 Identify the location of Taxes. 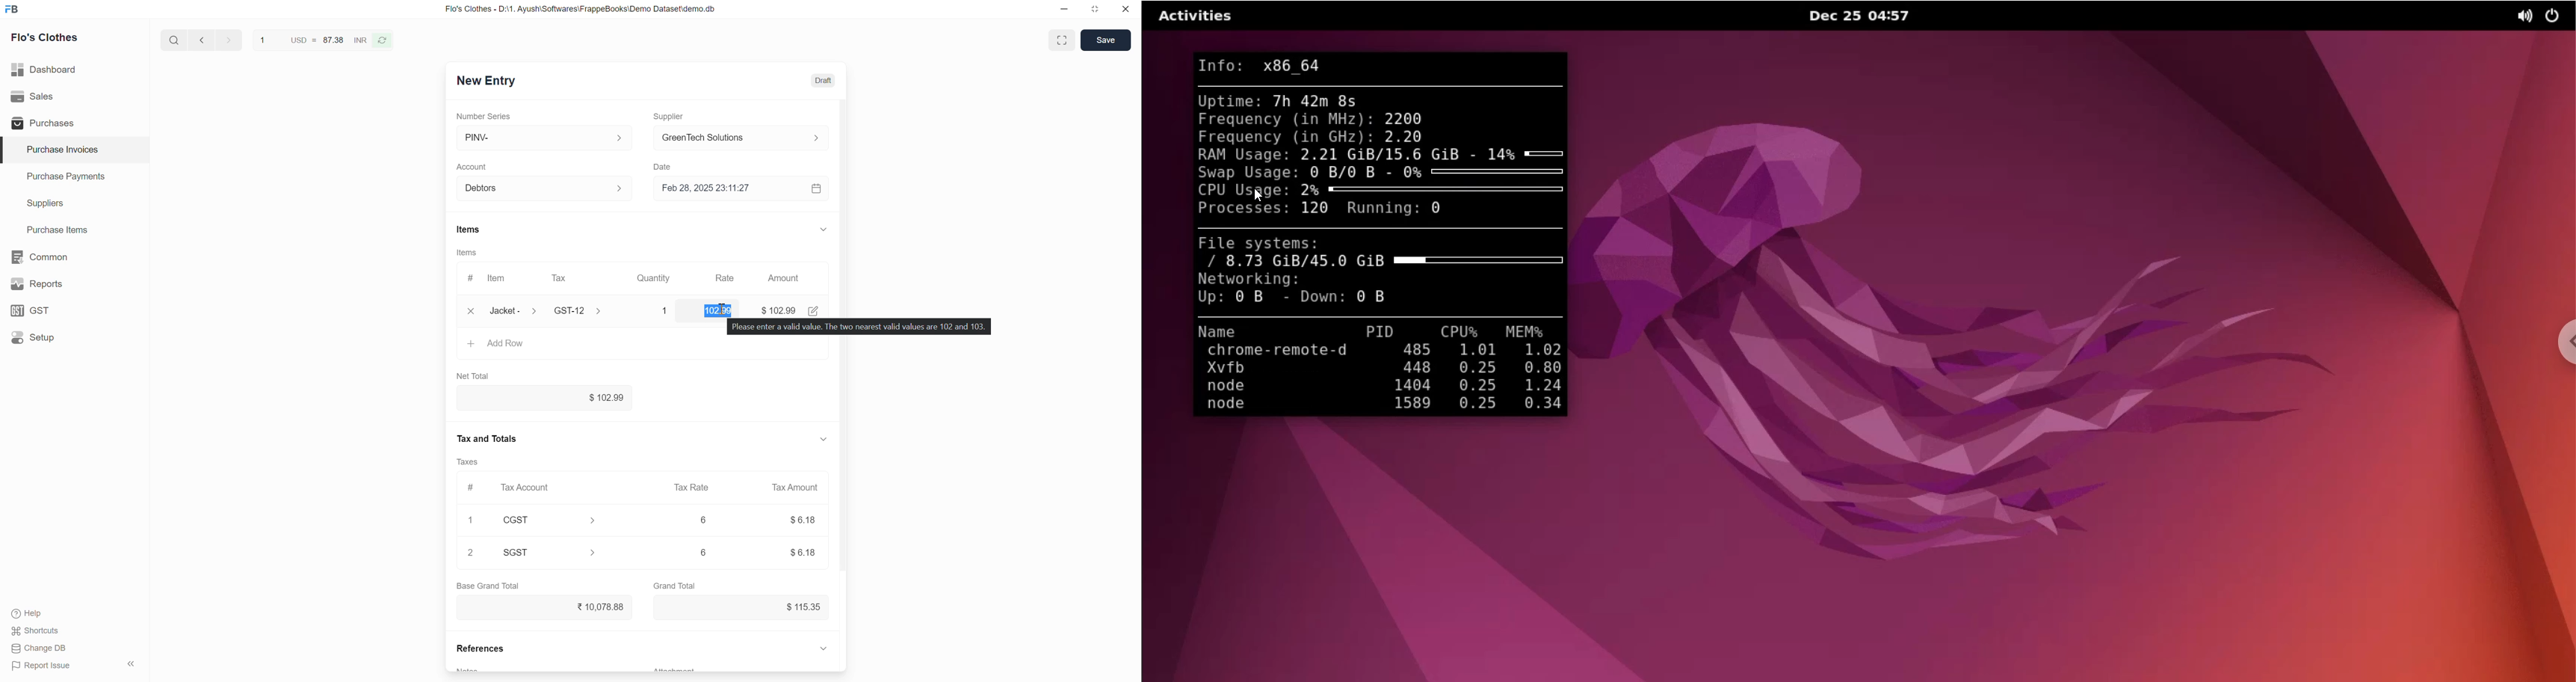
(467, 462).